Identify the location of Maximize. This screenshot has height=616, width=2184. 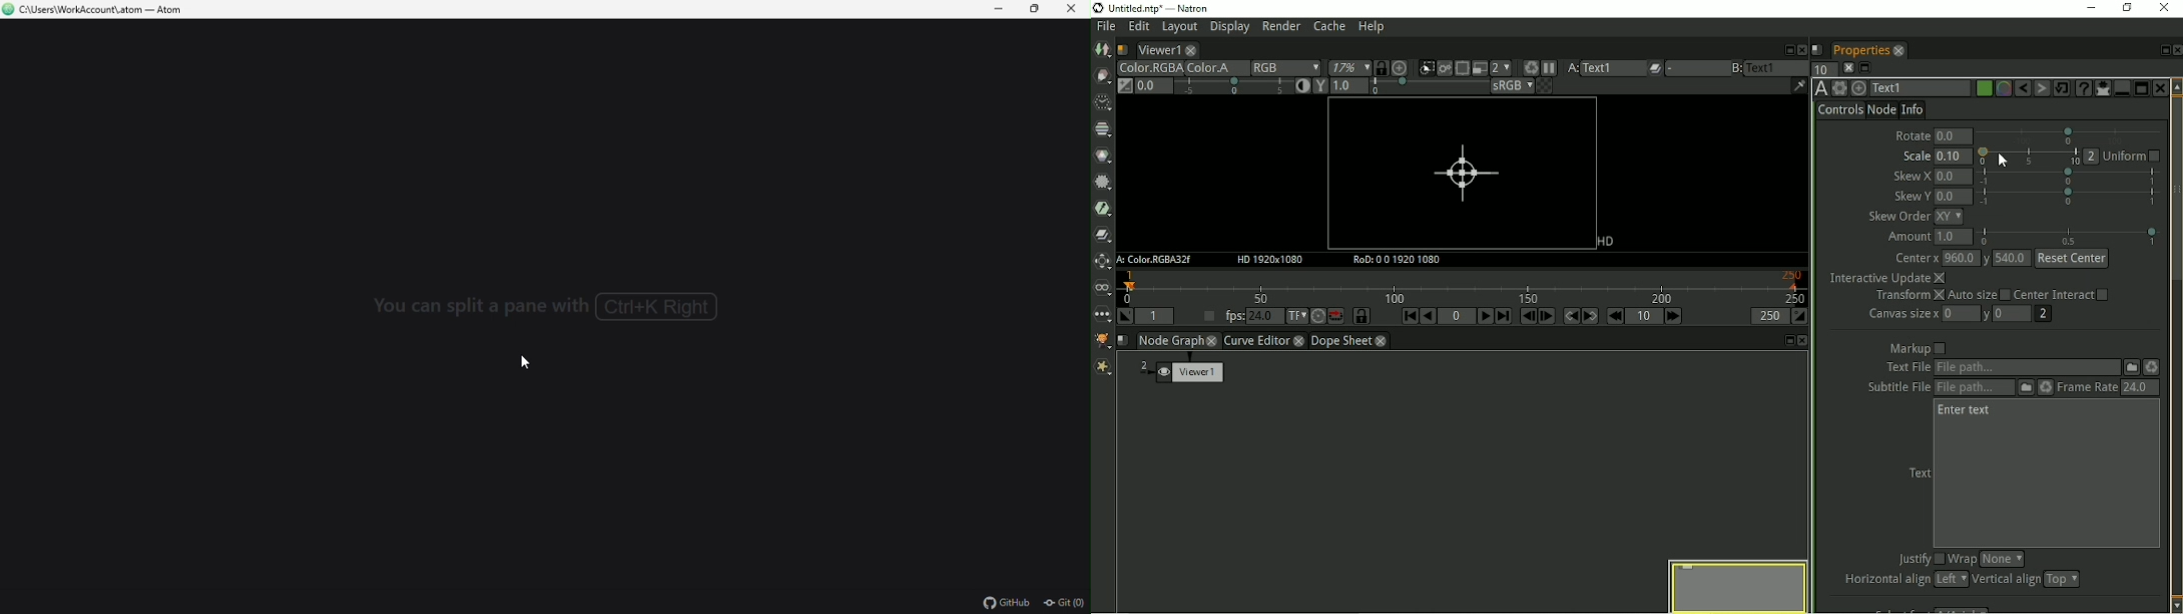
(2141, 89).